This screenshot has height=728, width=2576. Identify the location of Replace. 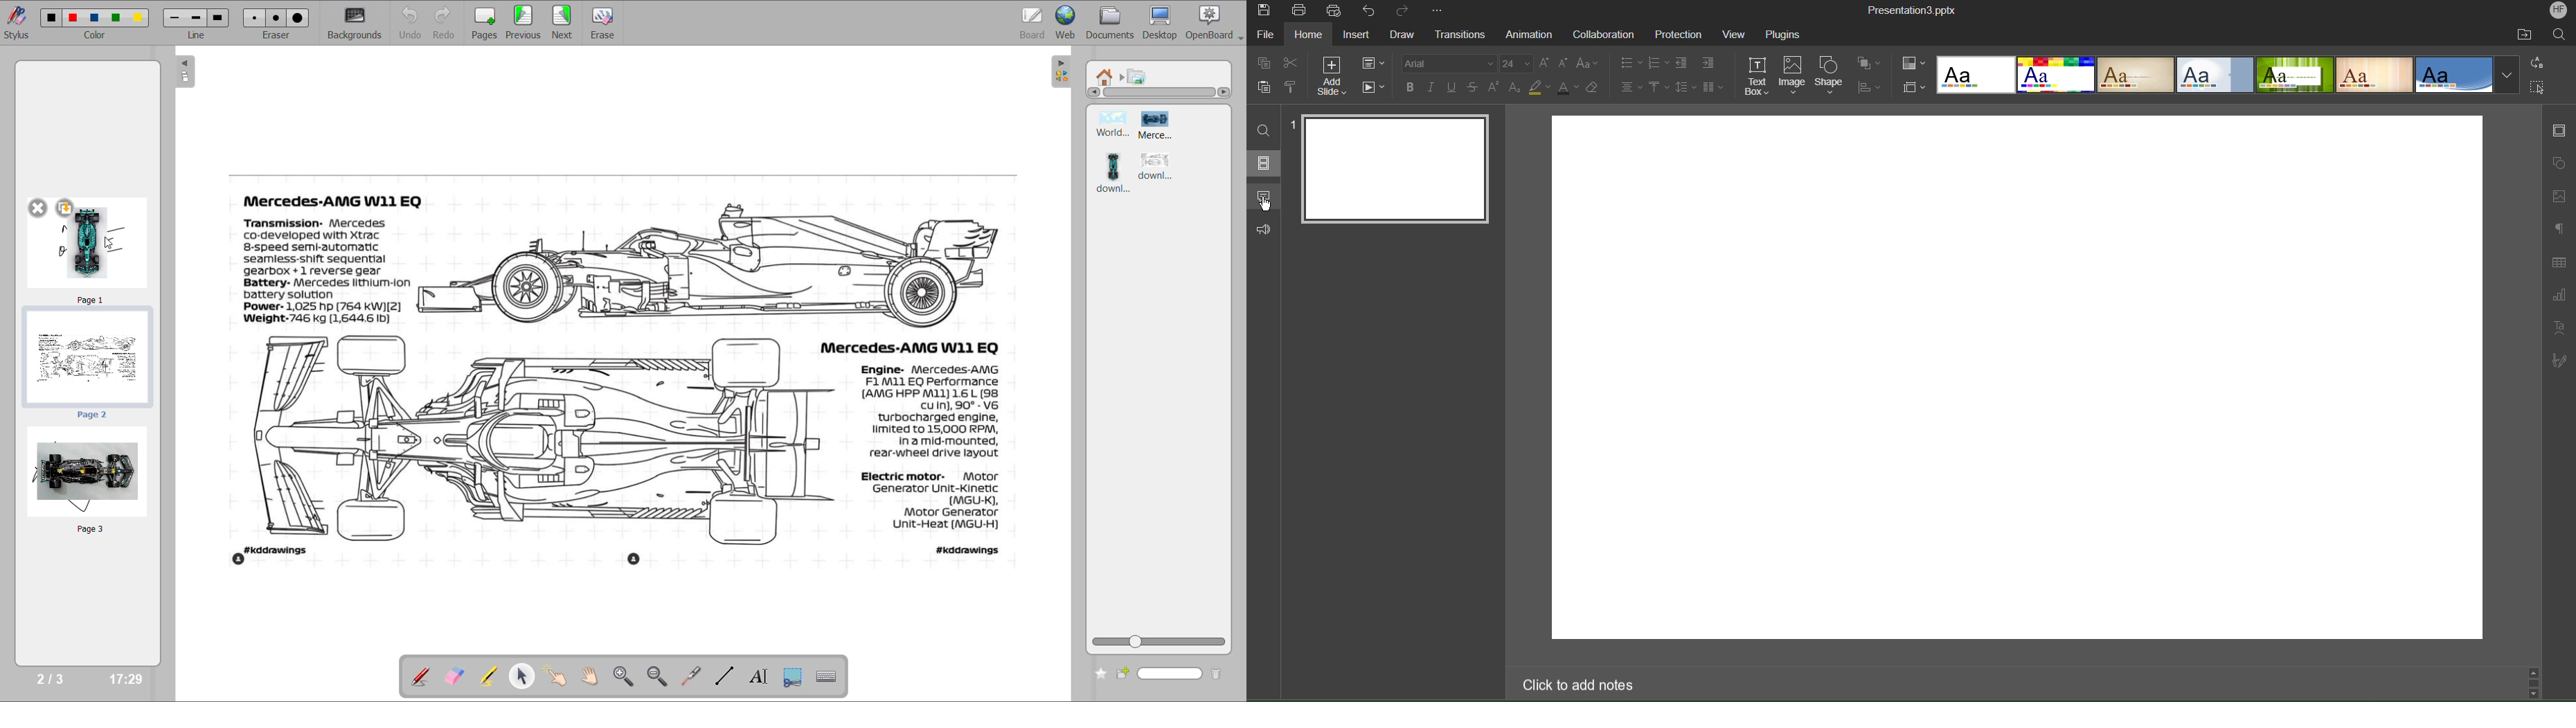
(2538, 64).